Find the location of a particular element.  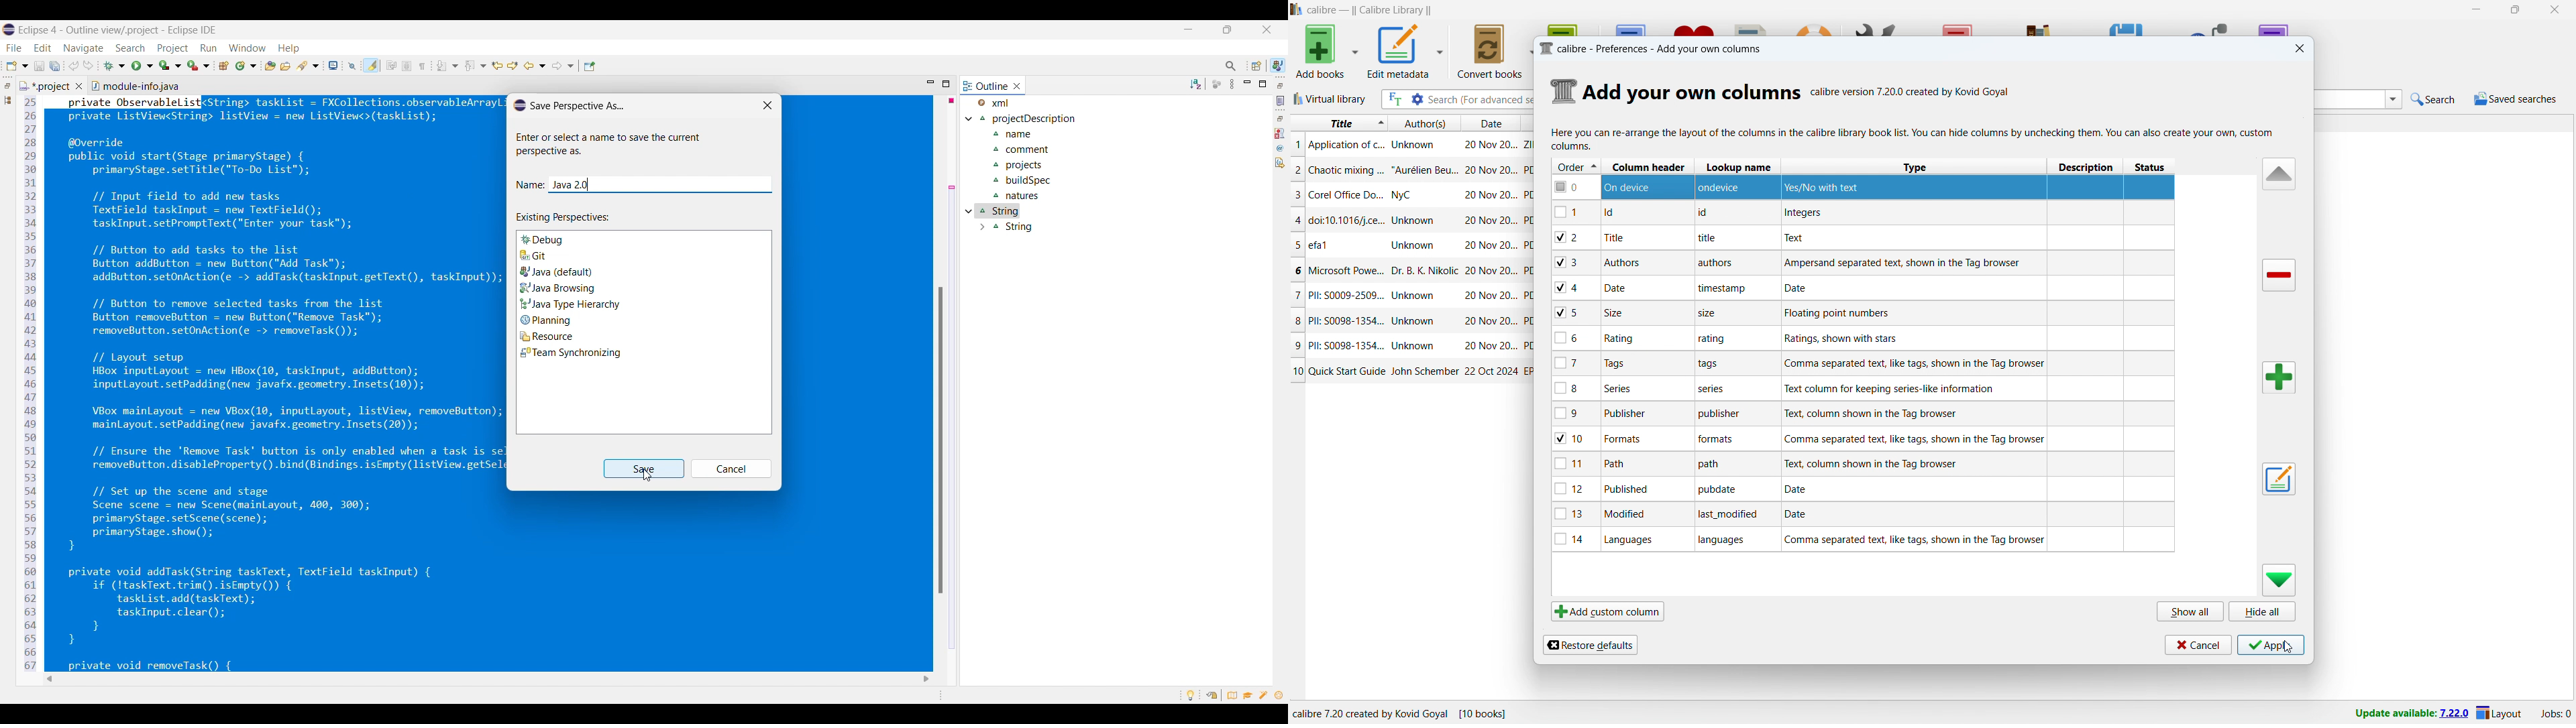

3 is located at coordinates (1574, 263).